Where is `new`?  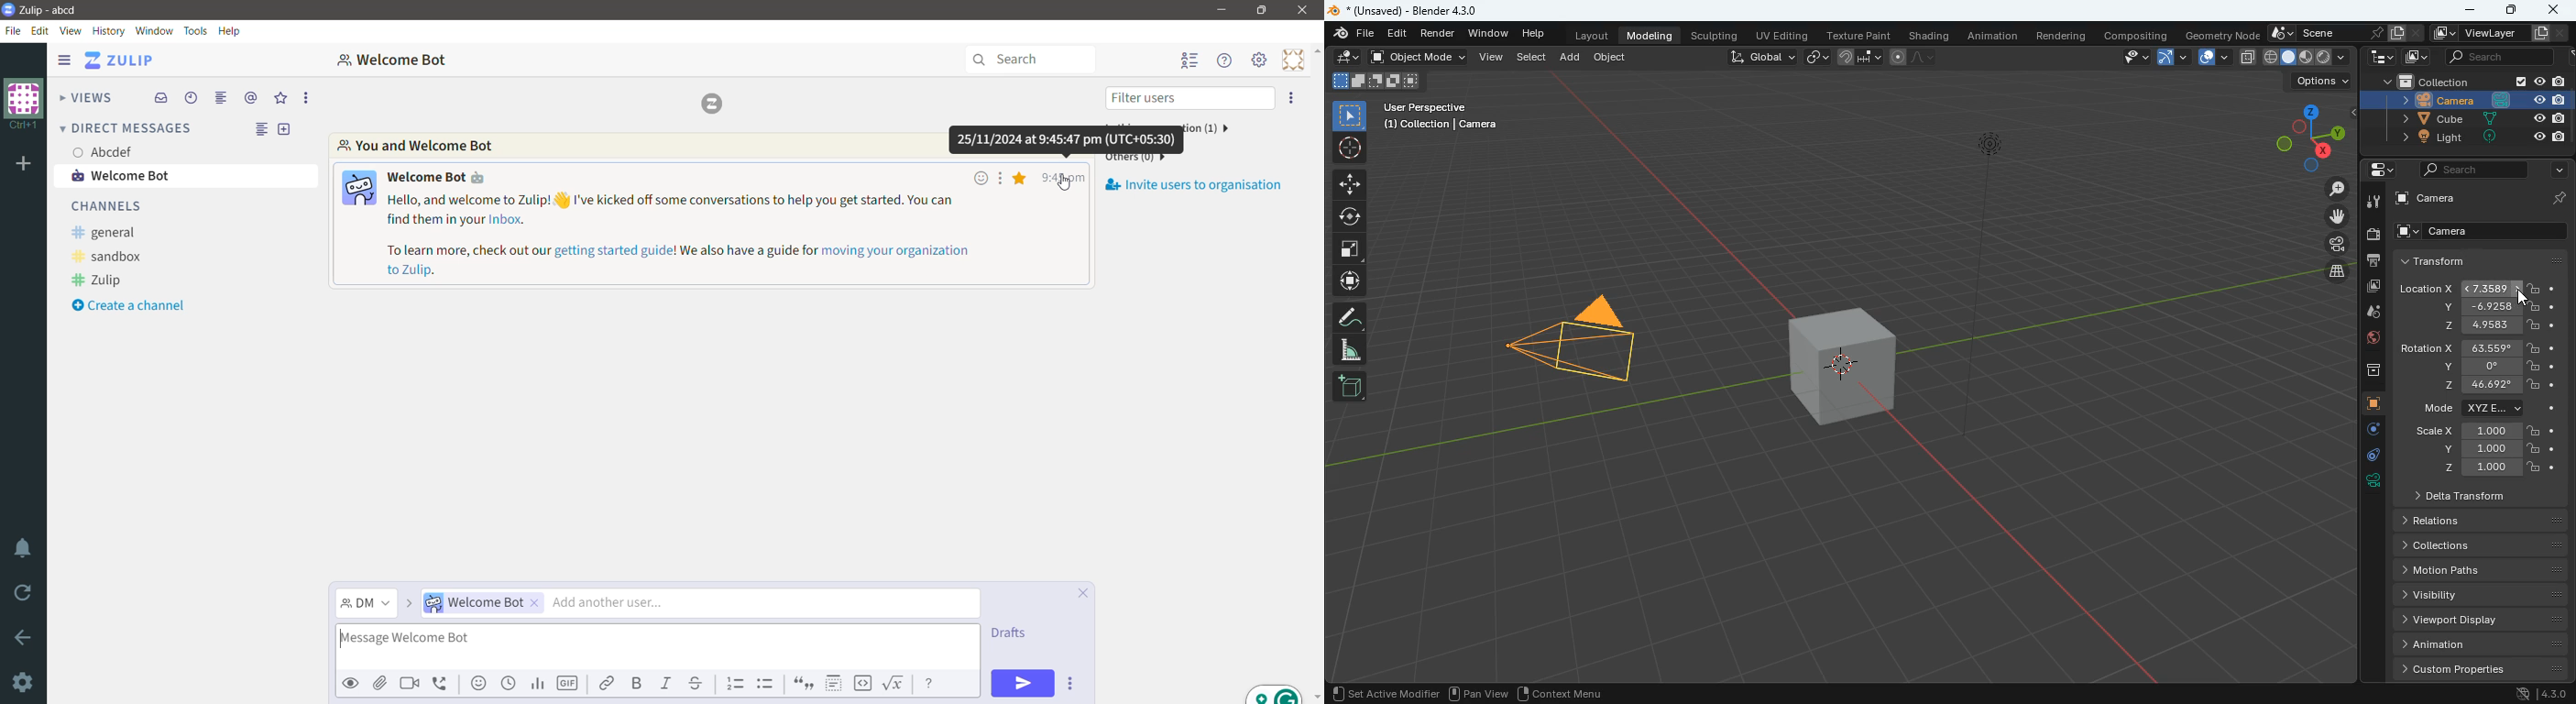
new is located at coordinates (1350, 384).